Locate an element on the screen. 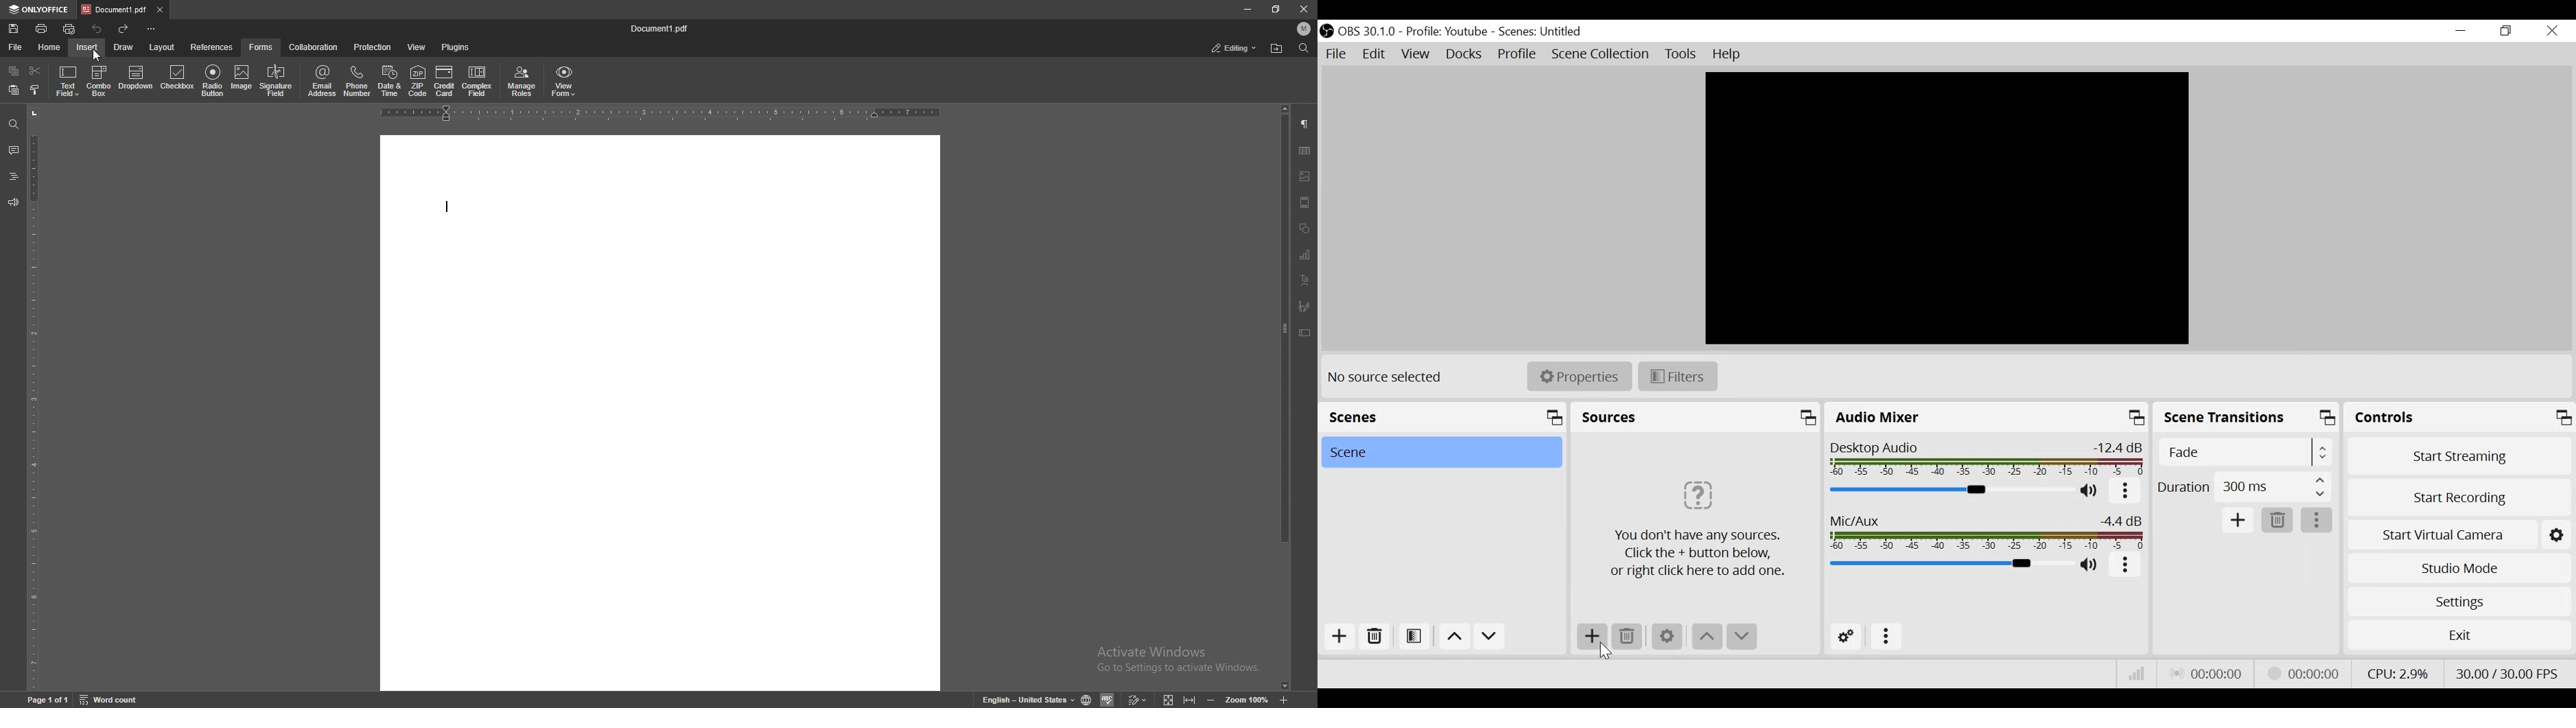 This screenshot has width=2576, height=728. Filters is located at coordinates (1678, 377).